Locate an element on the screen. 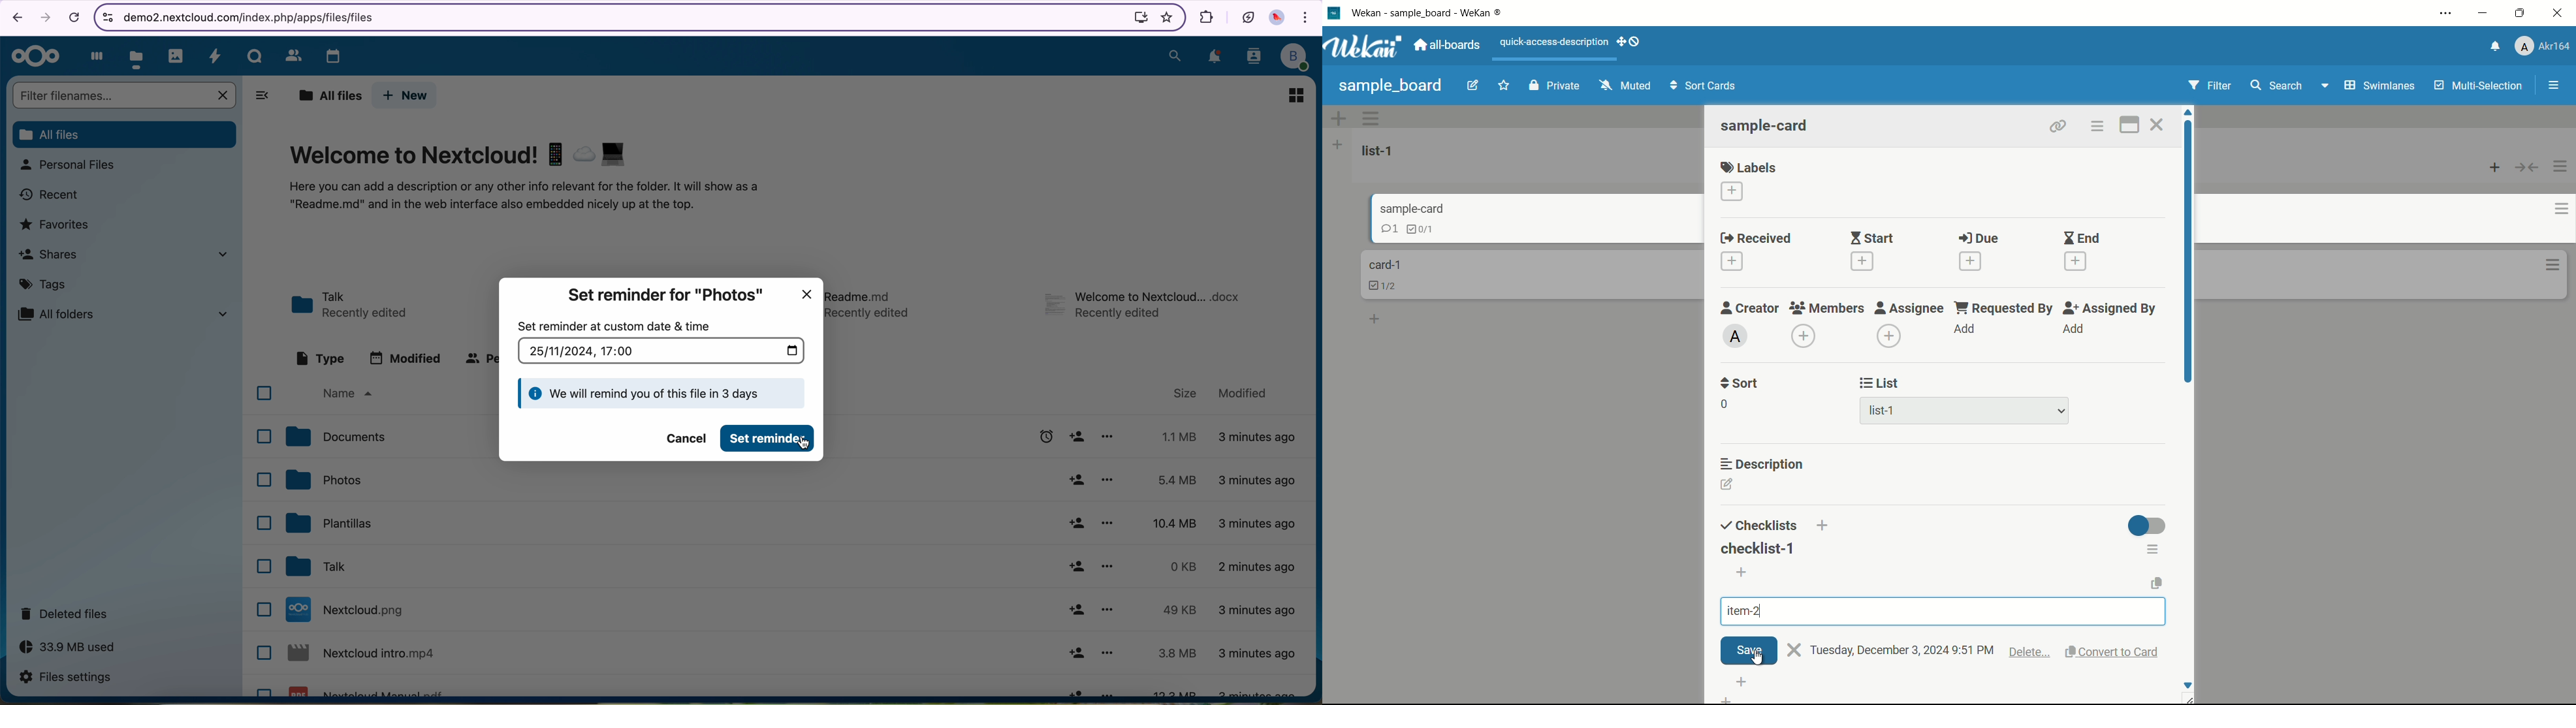  customize and control Google Chrome is located at coordinates (1307, 19).